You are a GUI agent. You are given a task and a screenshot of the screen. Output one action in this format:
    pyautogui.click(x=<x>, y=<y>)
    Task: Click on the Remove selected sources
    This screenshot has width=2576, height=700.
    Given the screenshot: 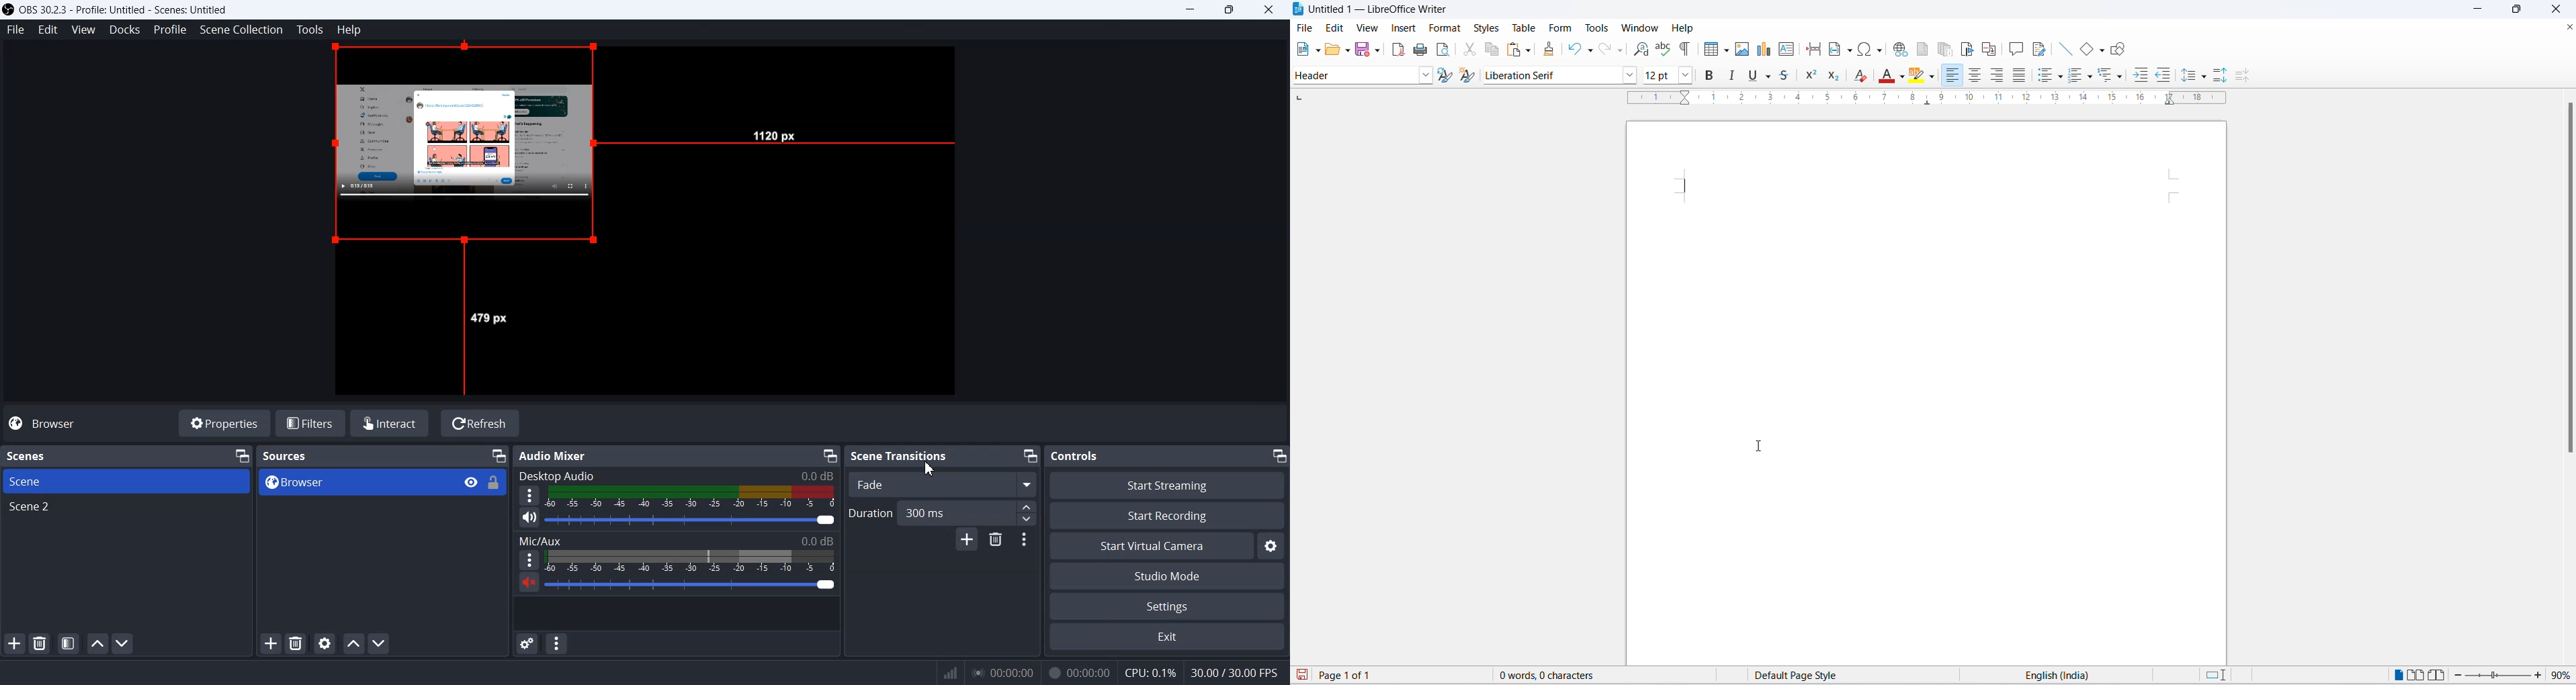 What is the action you would take?
    pyautogui.click(x=296, y=643)
    